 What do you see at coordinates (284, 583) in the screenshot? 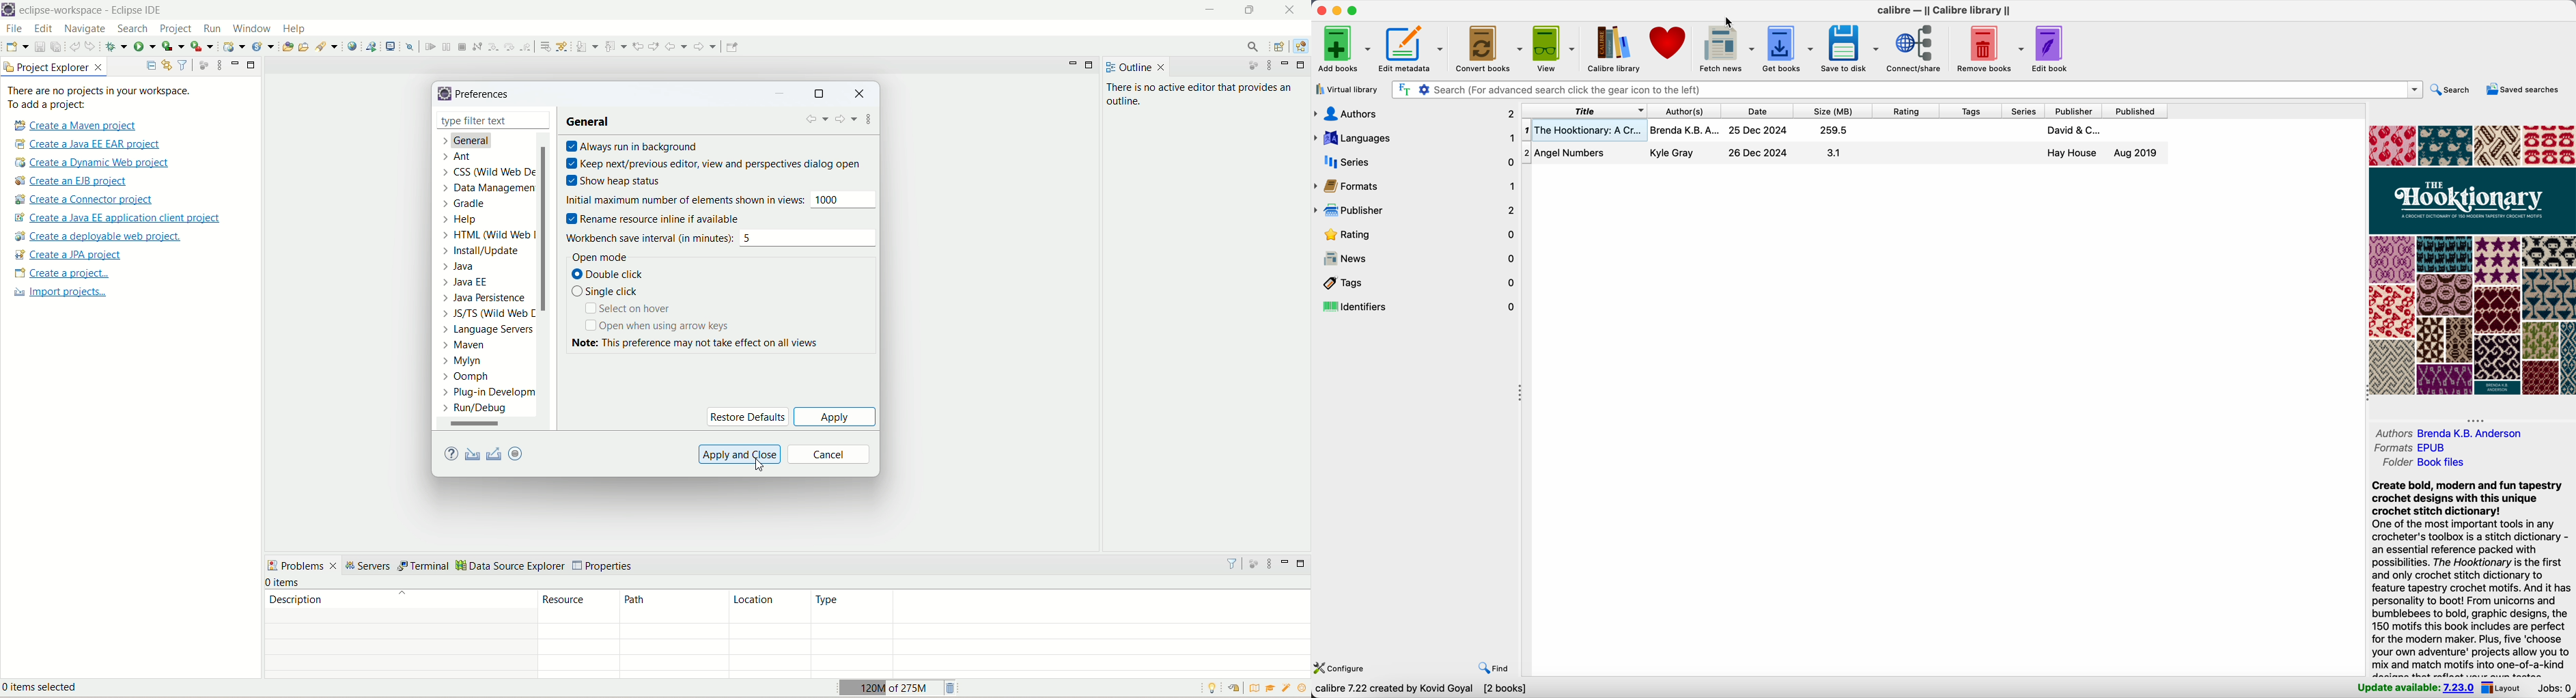
I see `0 items` at bounding box center [284, 583].